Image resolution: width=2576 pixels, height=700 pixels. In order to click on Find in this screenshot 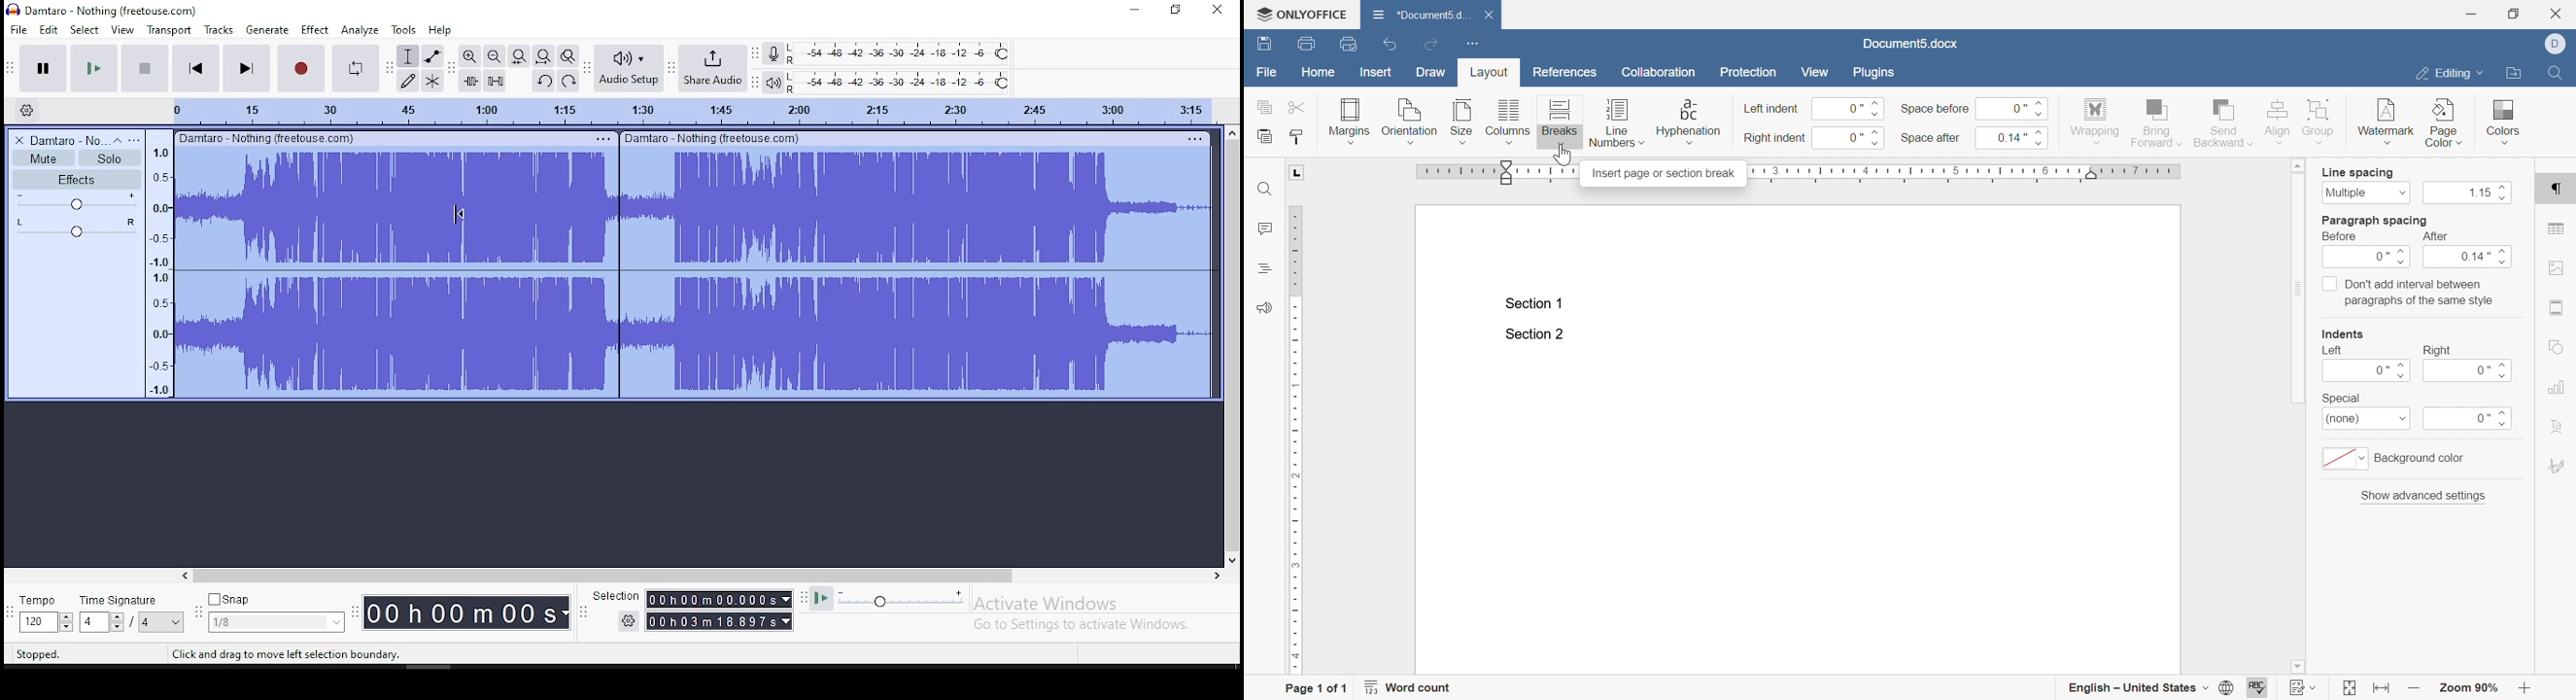, I will do `click(2554, 72)`.